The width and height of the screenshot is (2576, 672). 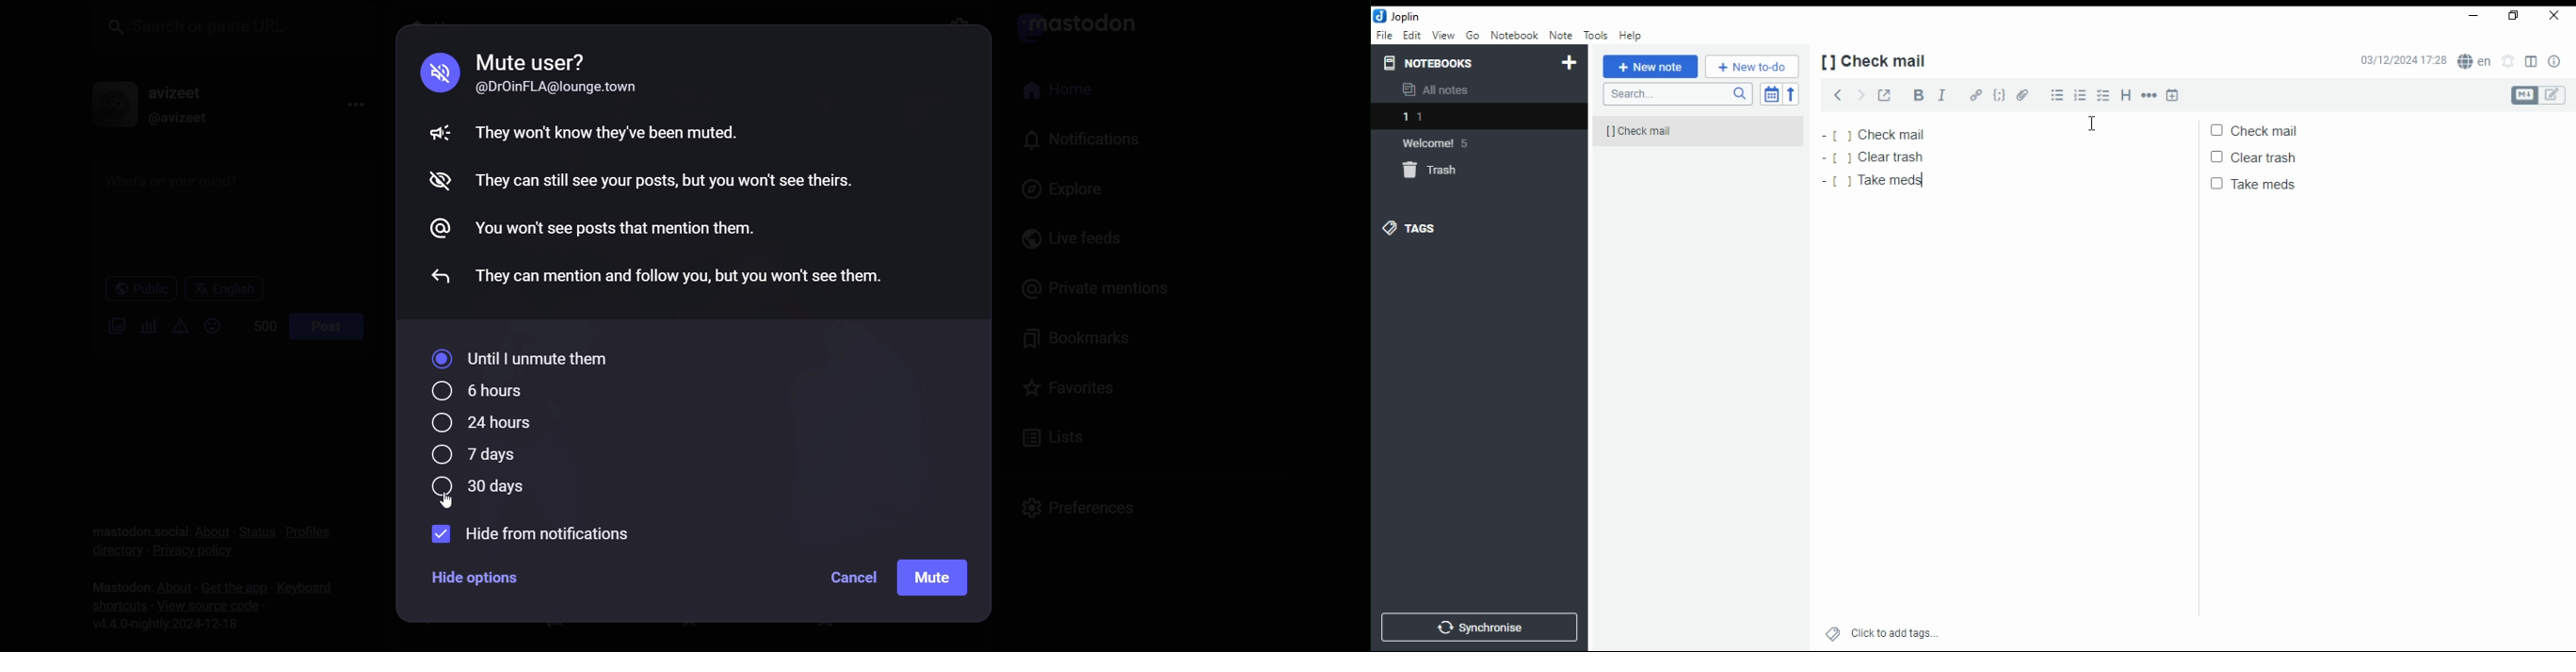 I want to click on edit, so click(x=1412, y=34).